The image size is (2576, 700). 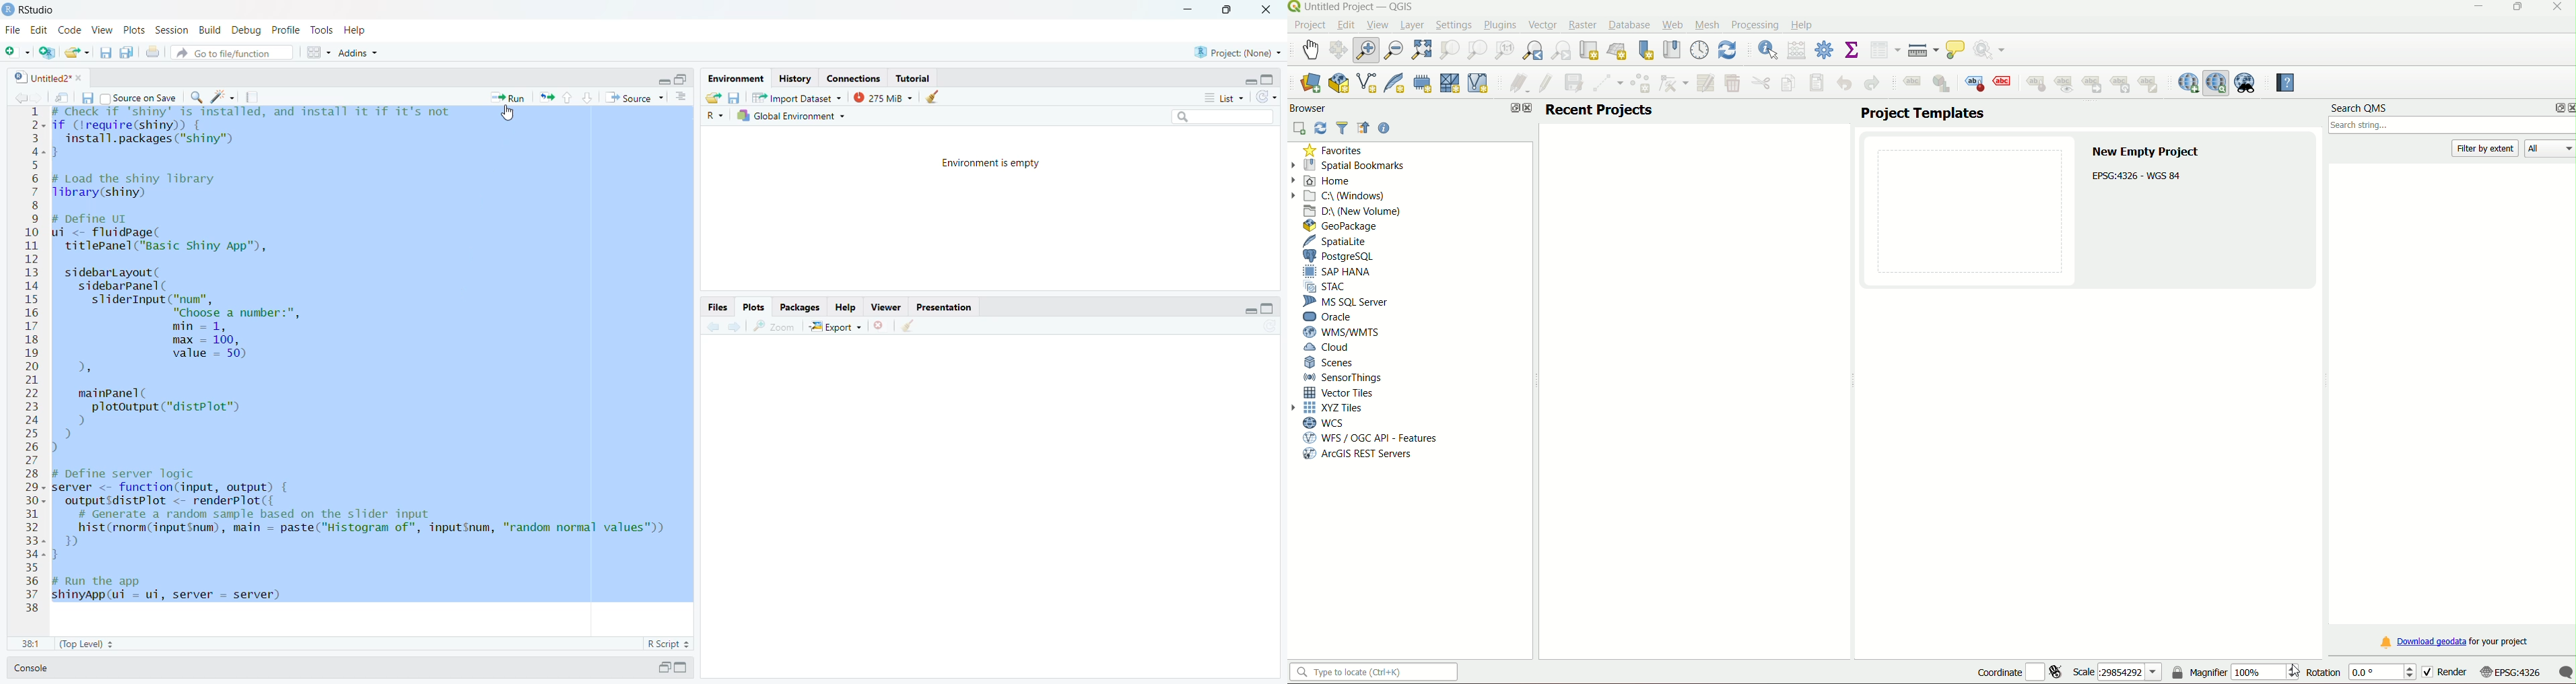 What do you see at coordinates (715, 116) in the screenshot?
I see `R` at bounding box center [715, 116].